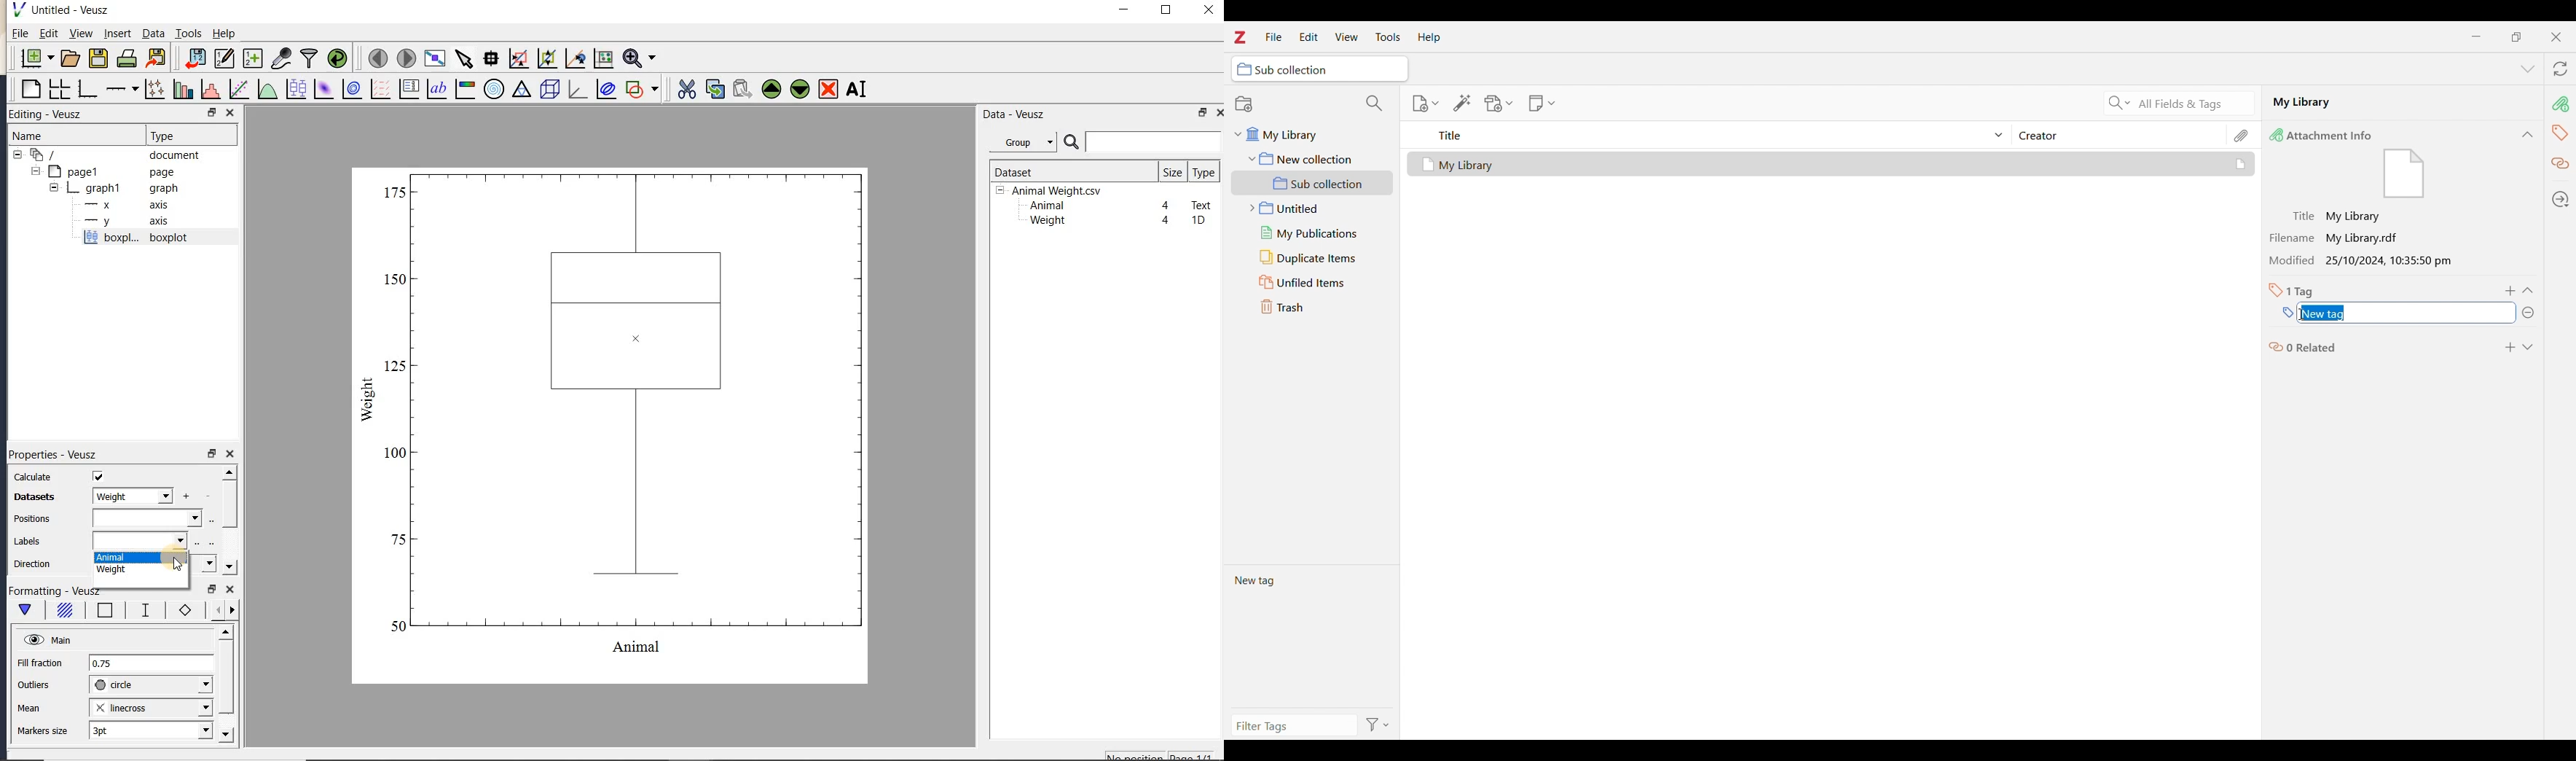 This screenshot has height=784, width=2576. I want to click on cursor, so click(180, 563).